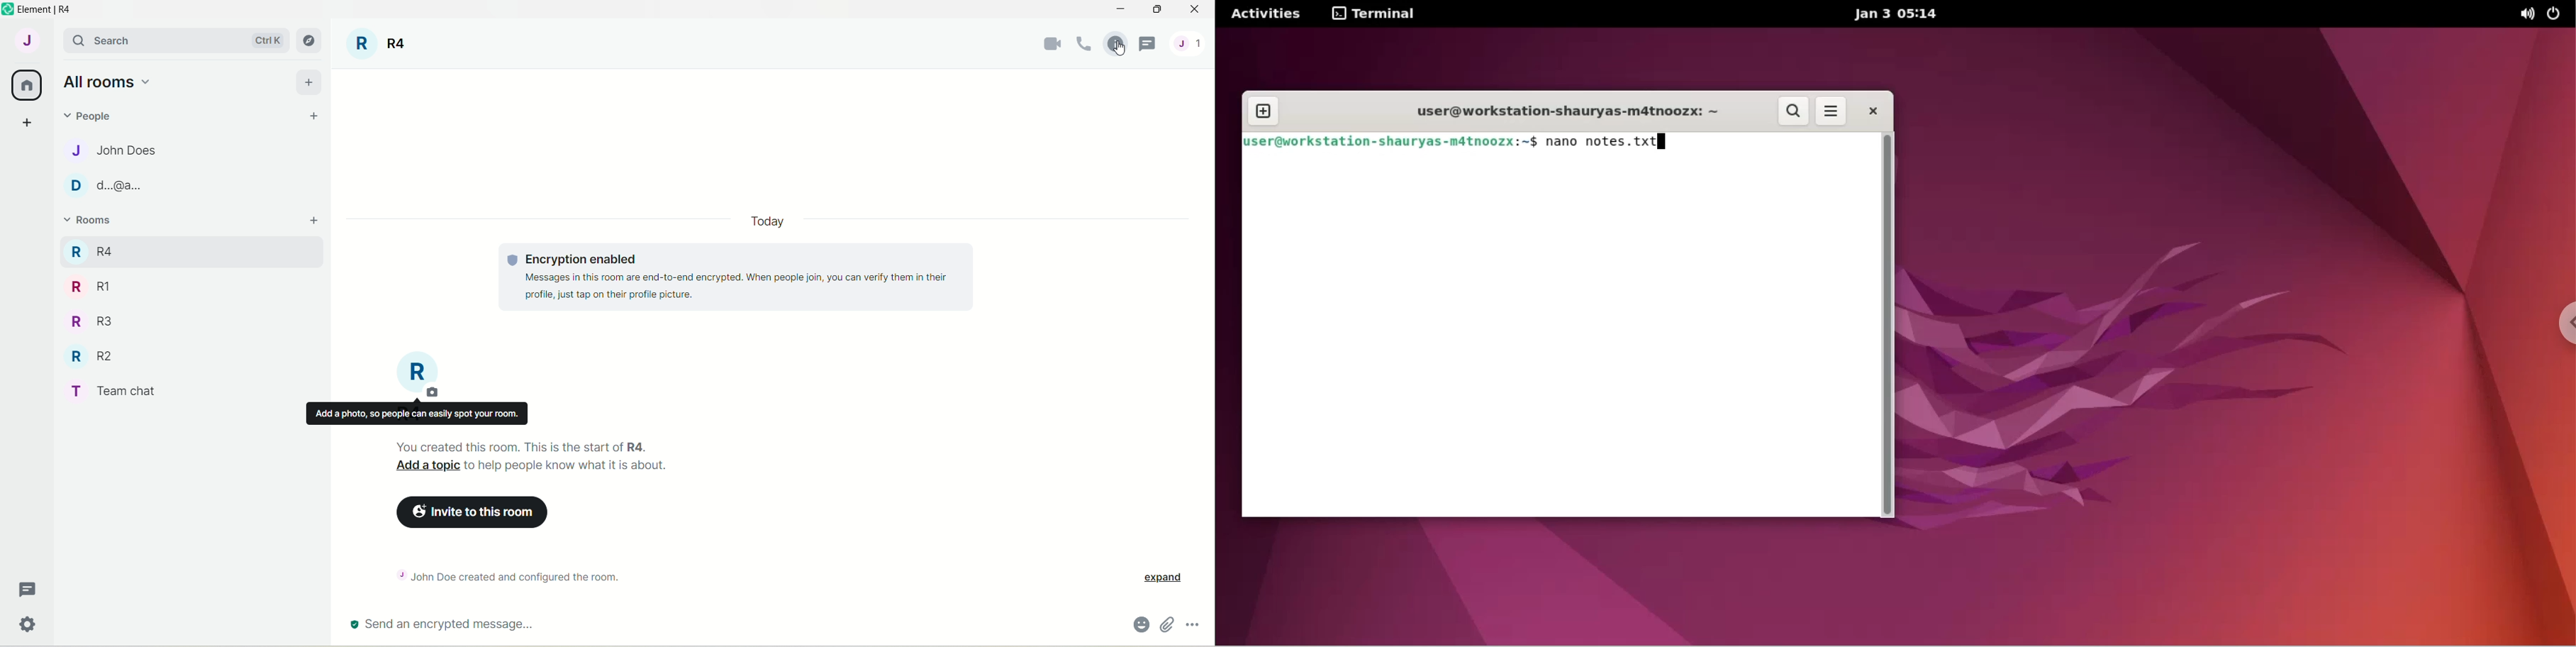  Describe the element at coordinates (90, 222) in the screenshot. I see `rooms` at that location.